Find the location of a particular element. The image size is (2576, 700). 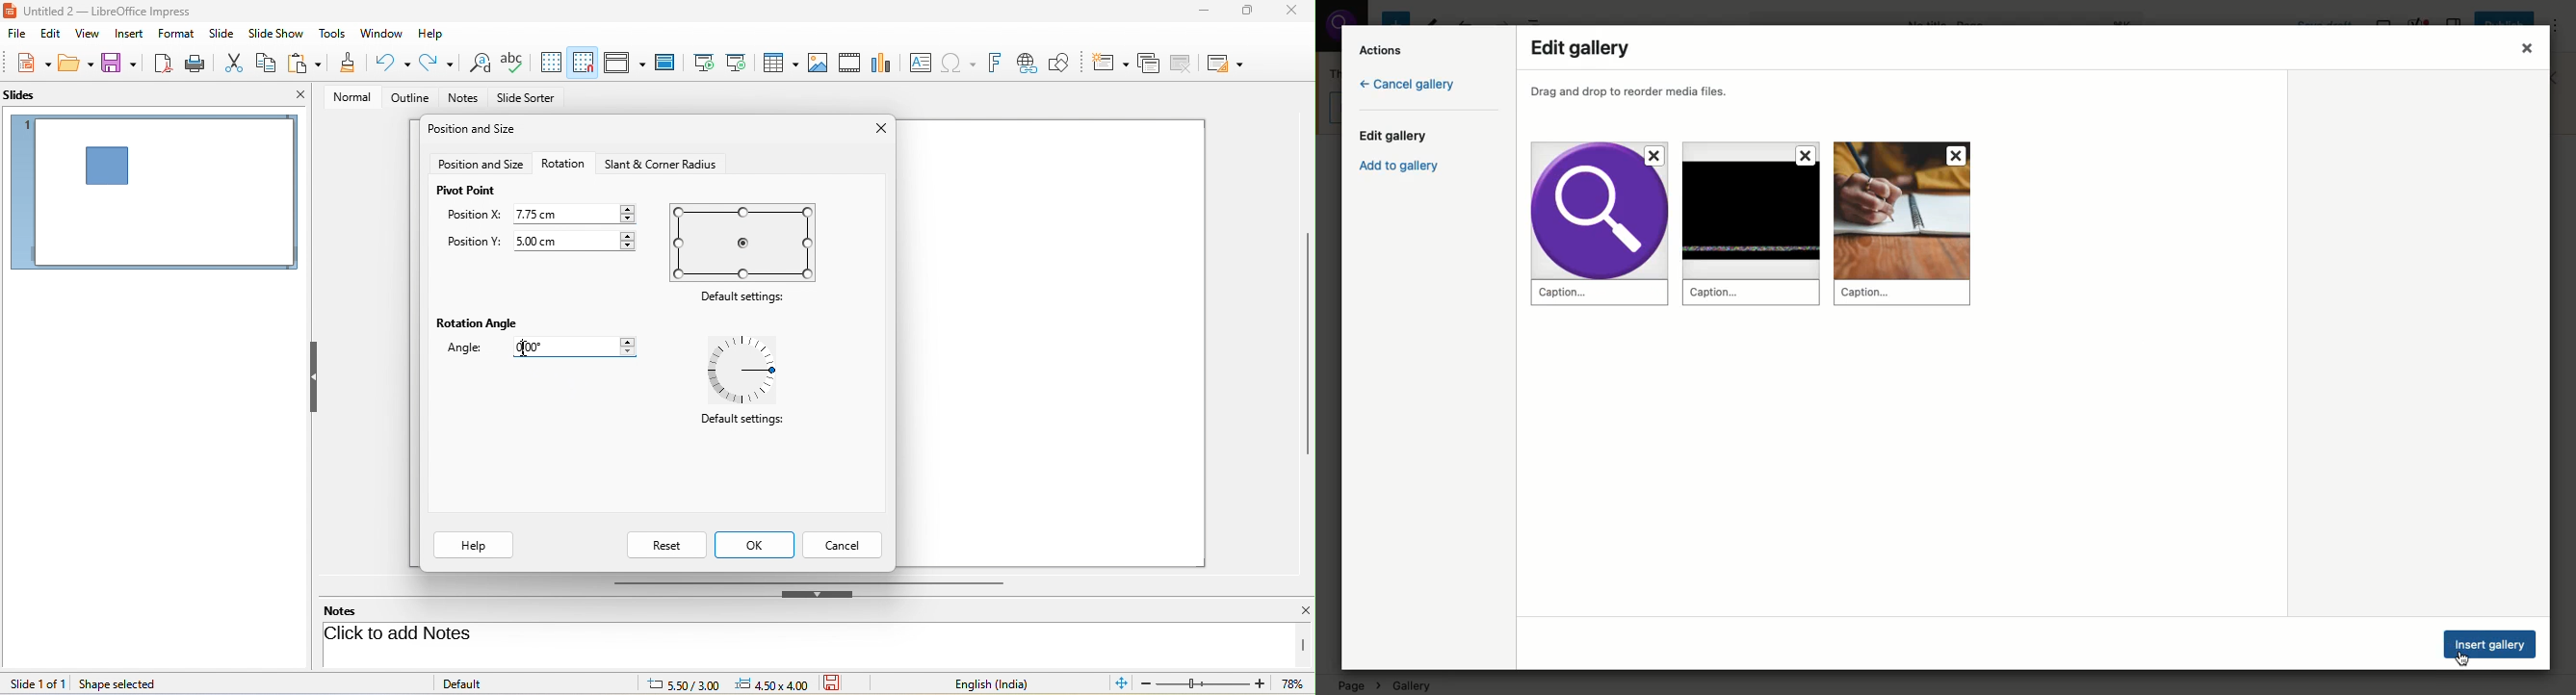

table is located at coordinates (782, 64).